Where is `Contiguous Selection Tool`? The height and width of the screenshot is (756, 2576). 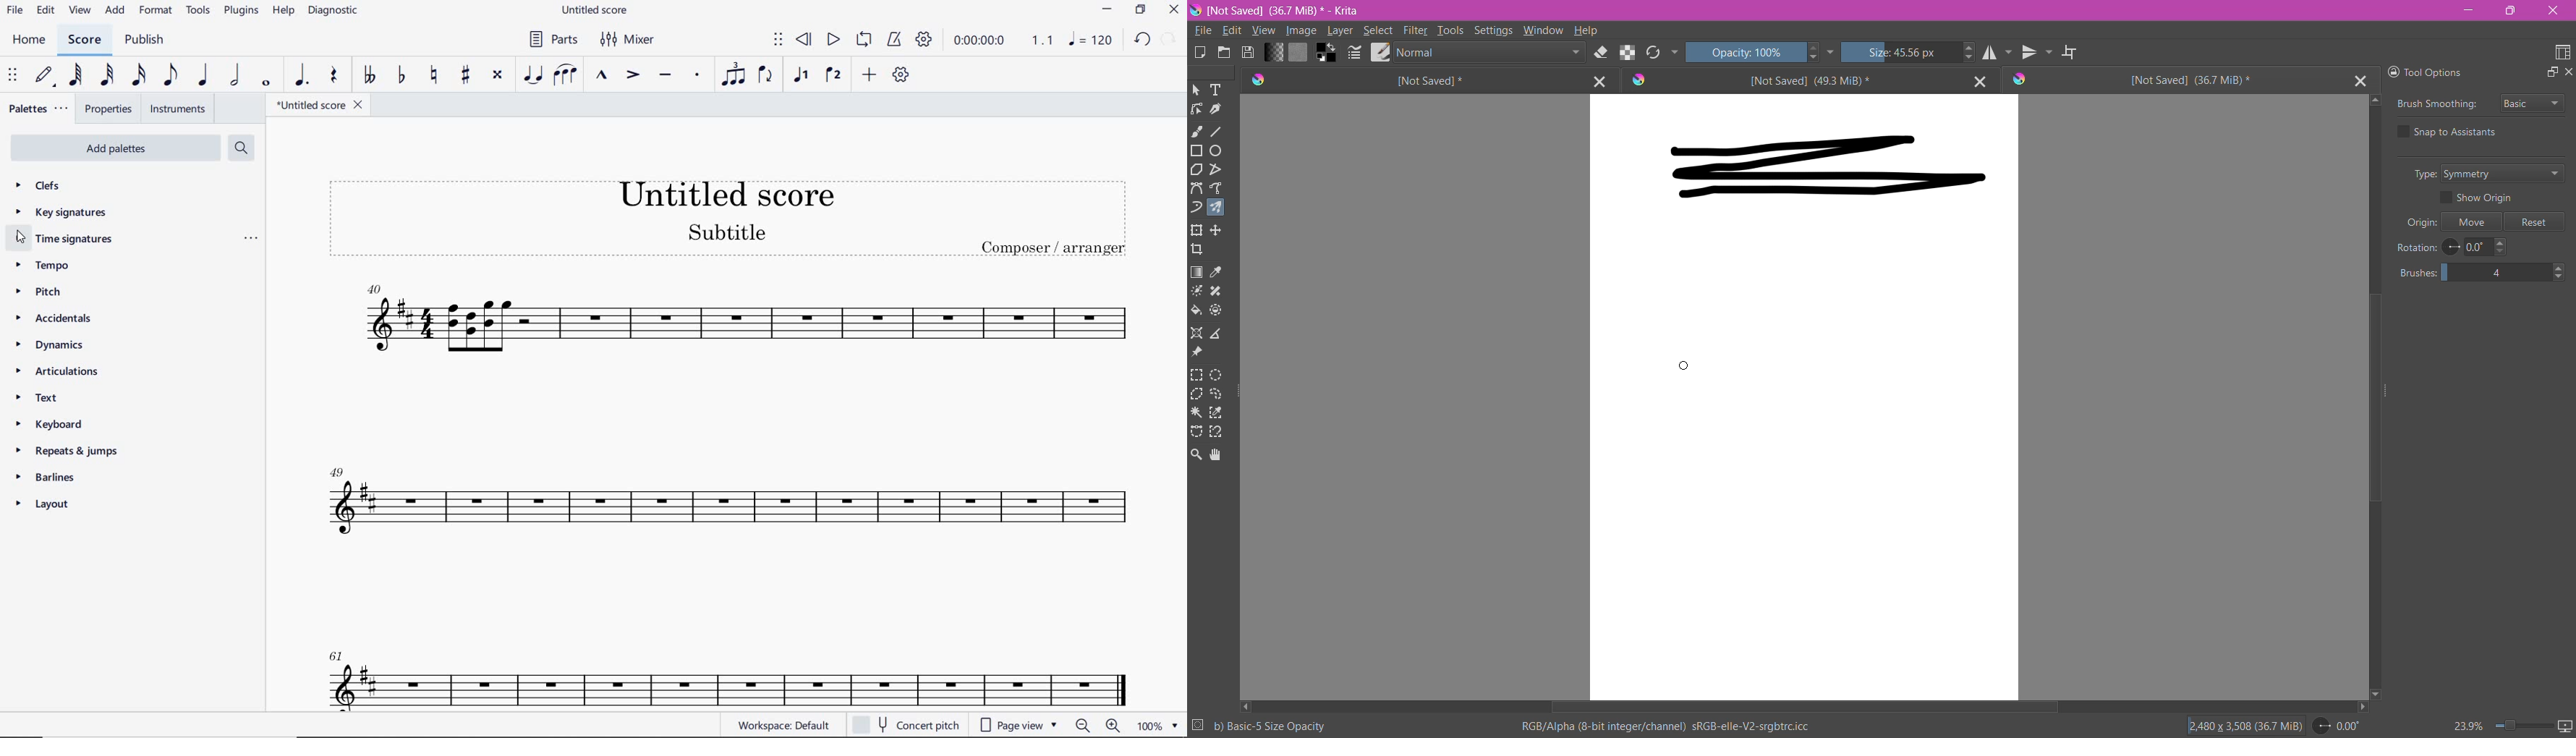
Contiguous Selection Tool is located at coordinates (1198, 413).